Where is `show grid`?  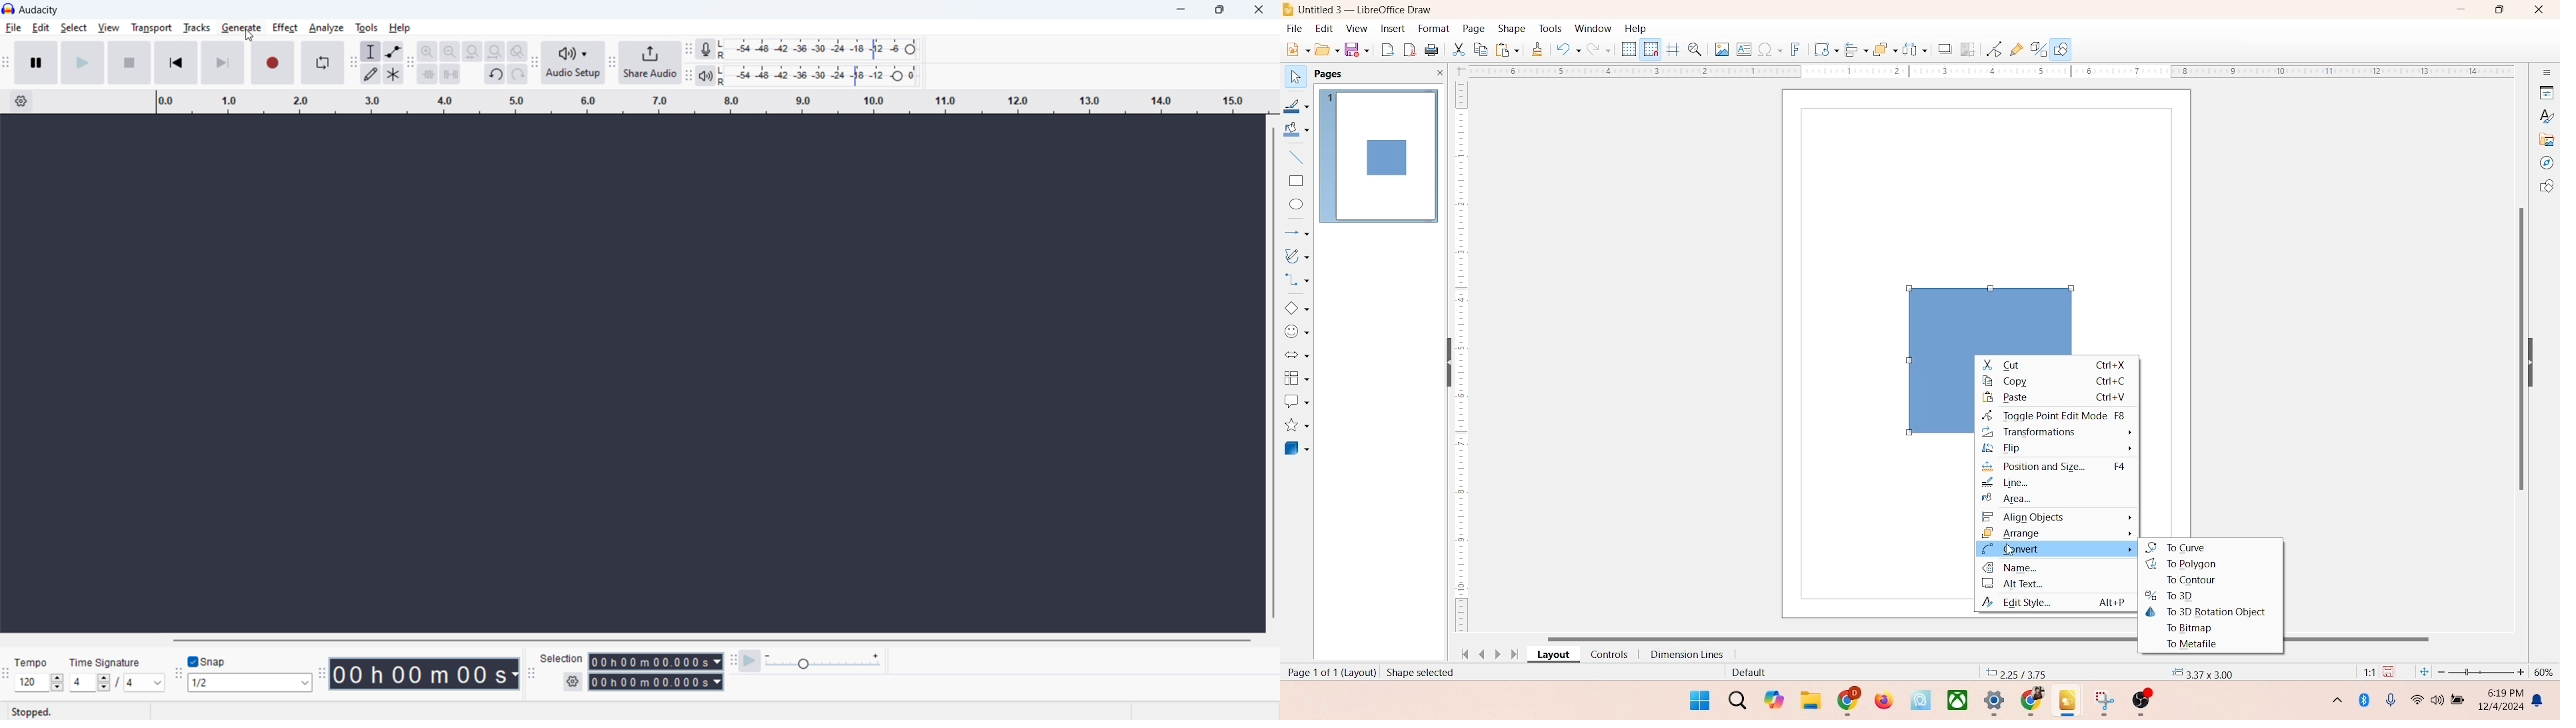 show grid is located at coordinates (1628, 50).